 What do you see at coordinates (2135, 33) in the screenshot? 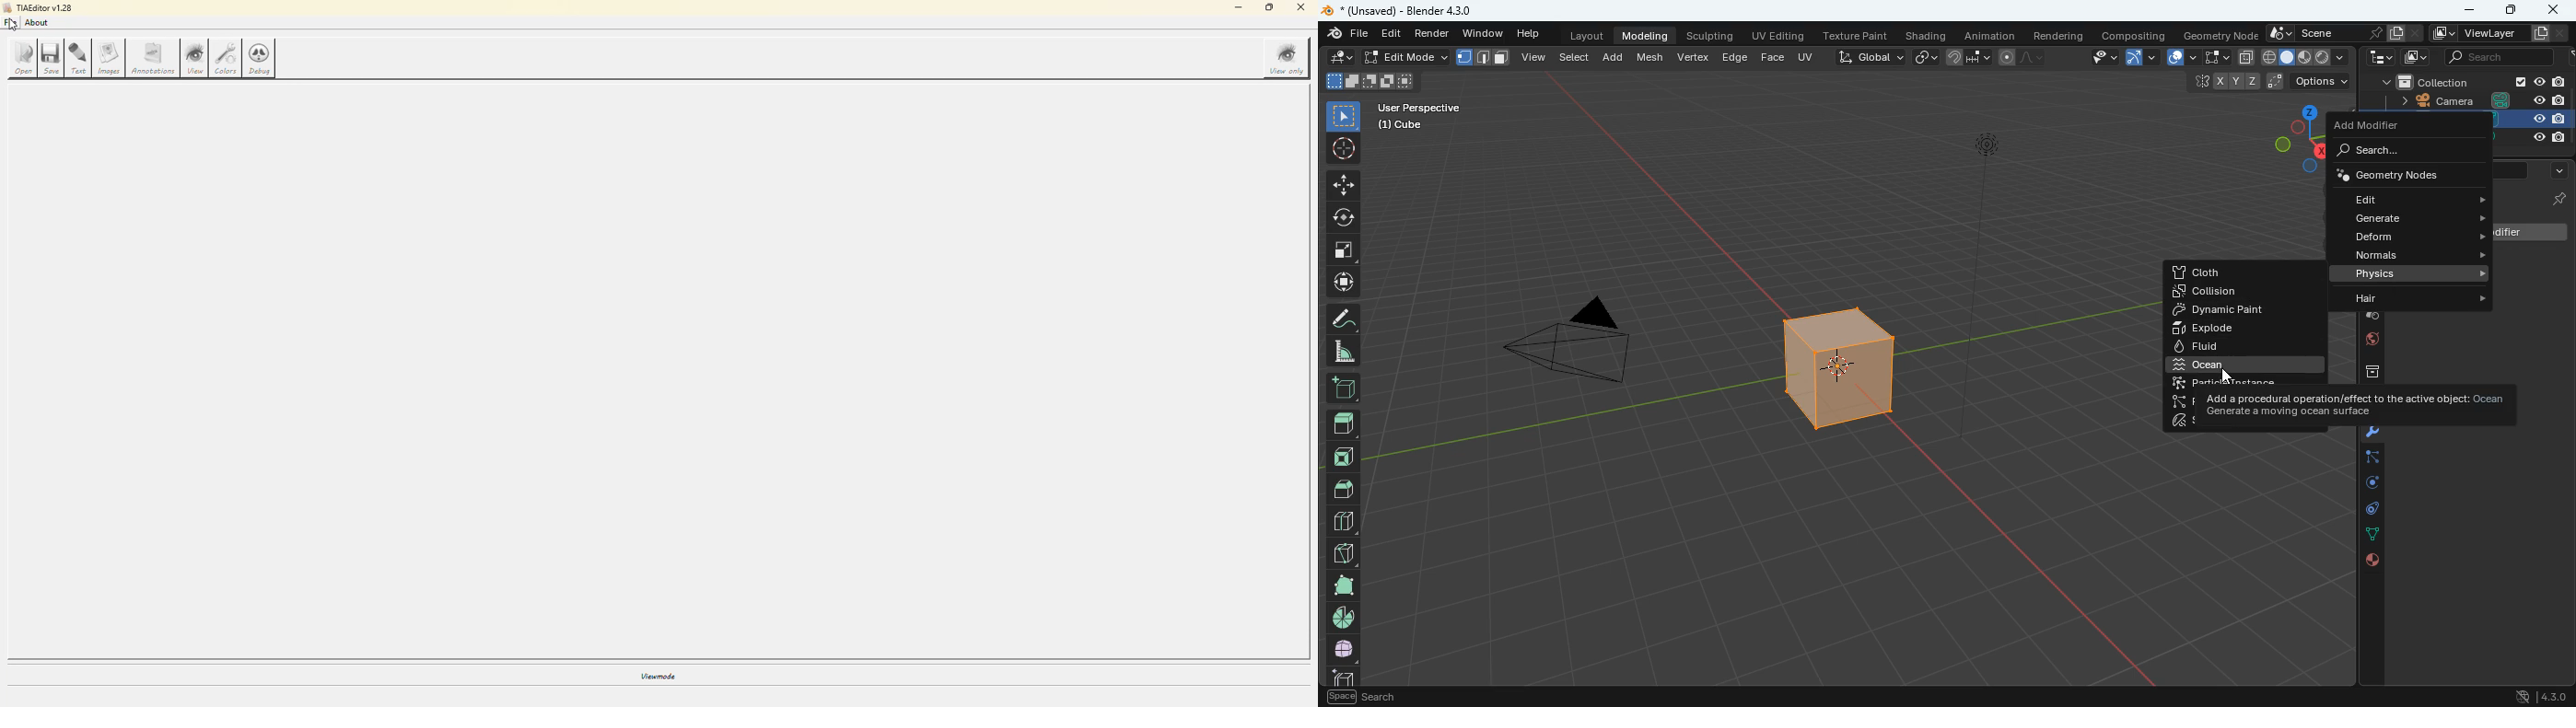
I see `compositing` at bounding box center [2135, 33].